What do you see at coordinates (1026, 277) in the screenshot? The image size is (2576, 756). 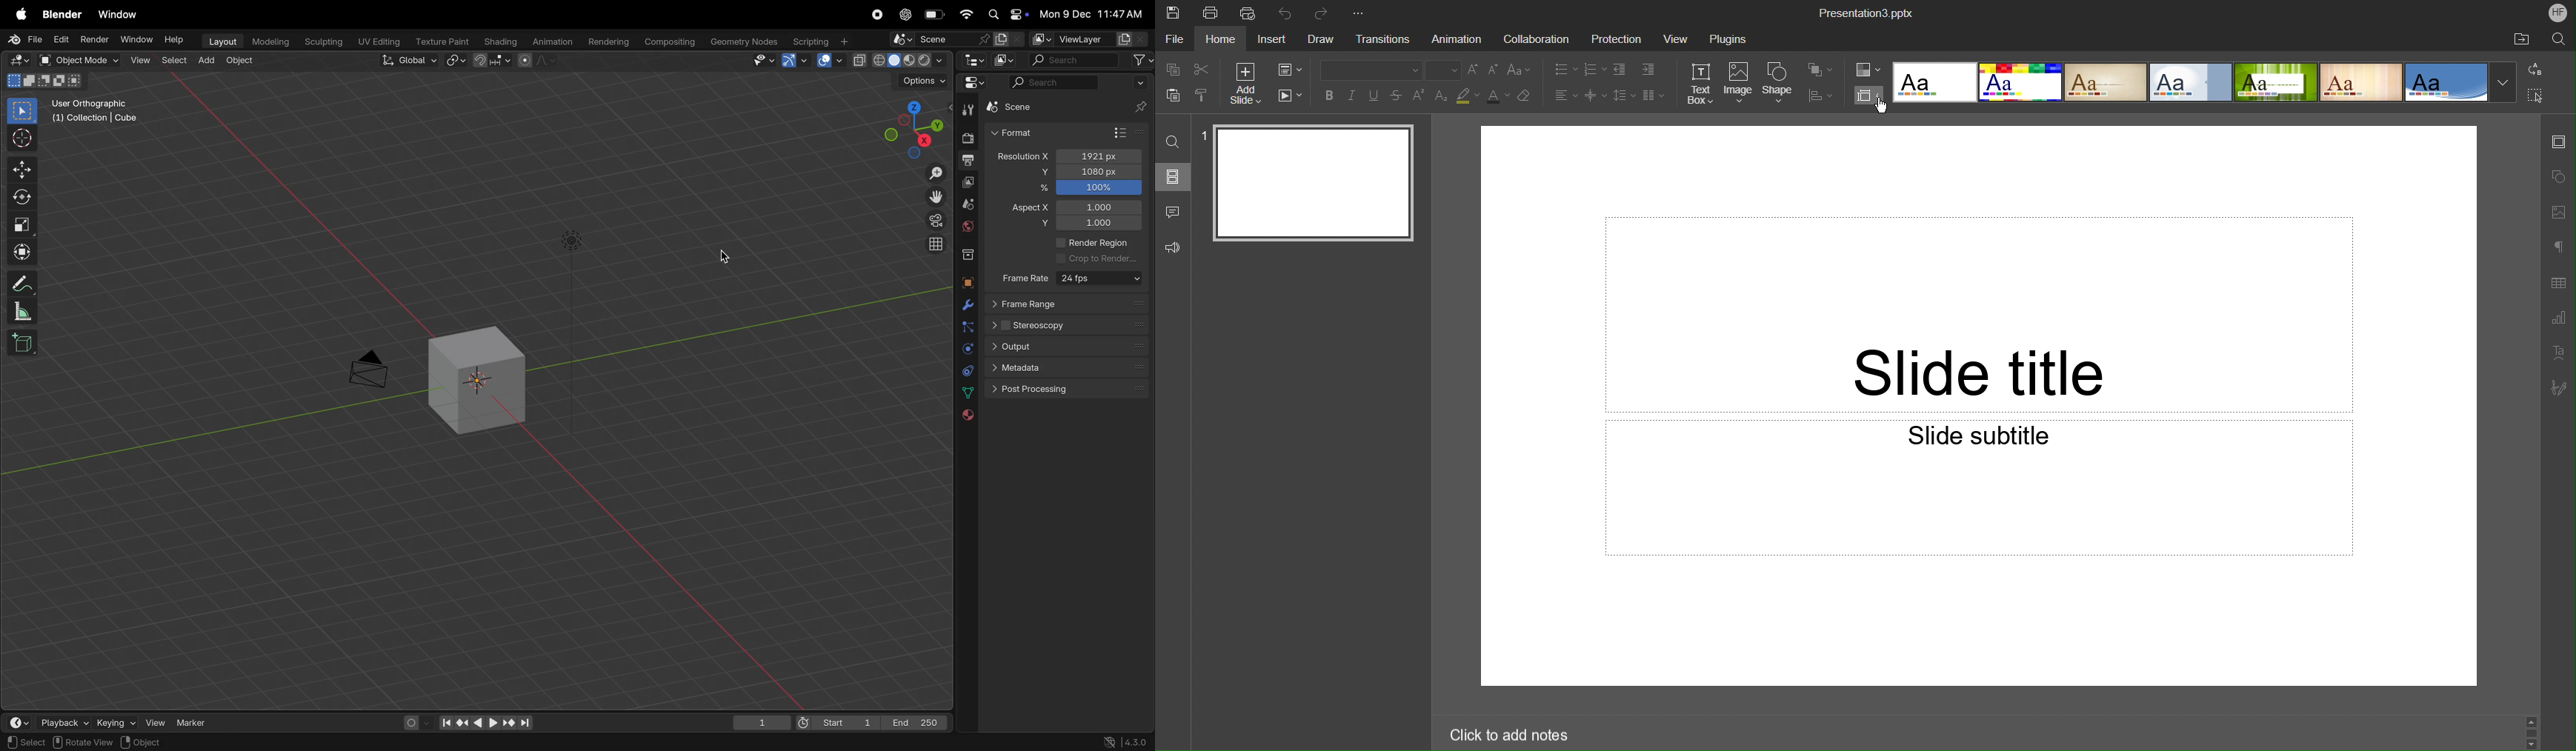 I see `frame` at bounding box center [1026, 277].